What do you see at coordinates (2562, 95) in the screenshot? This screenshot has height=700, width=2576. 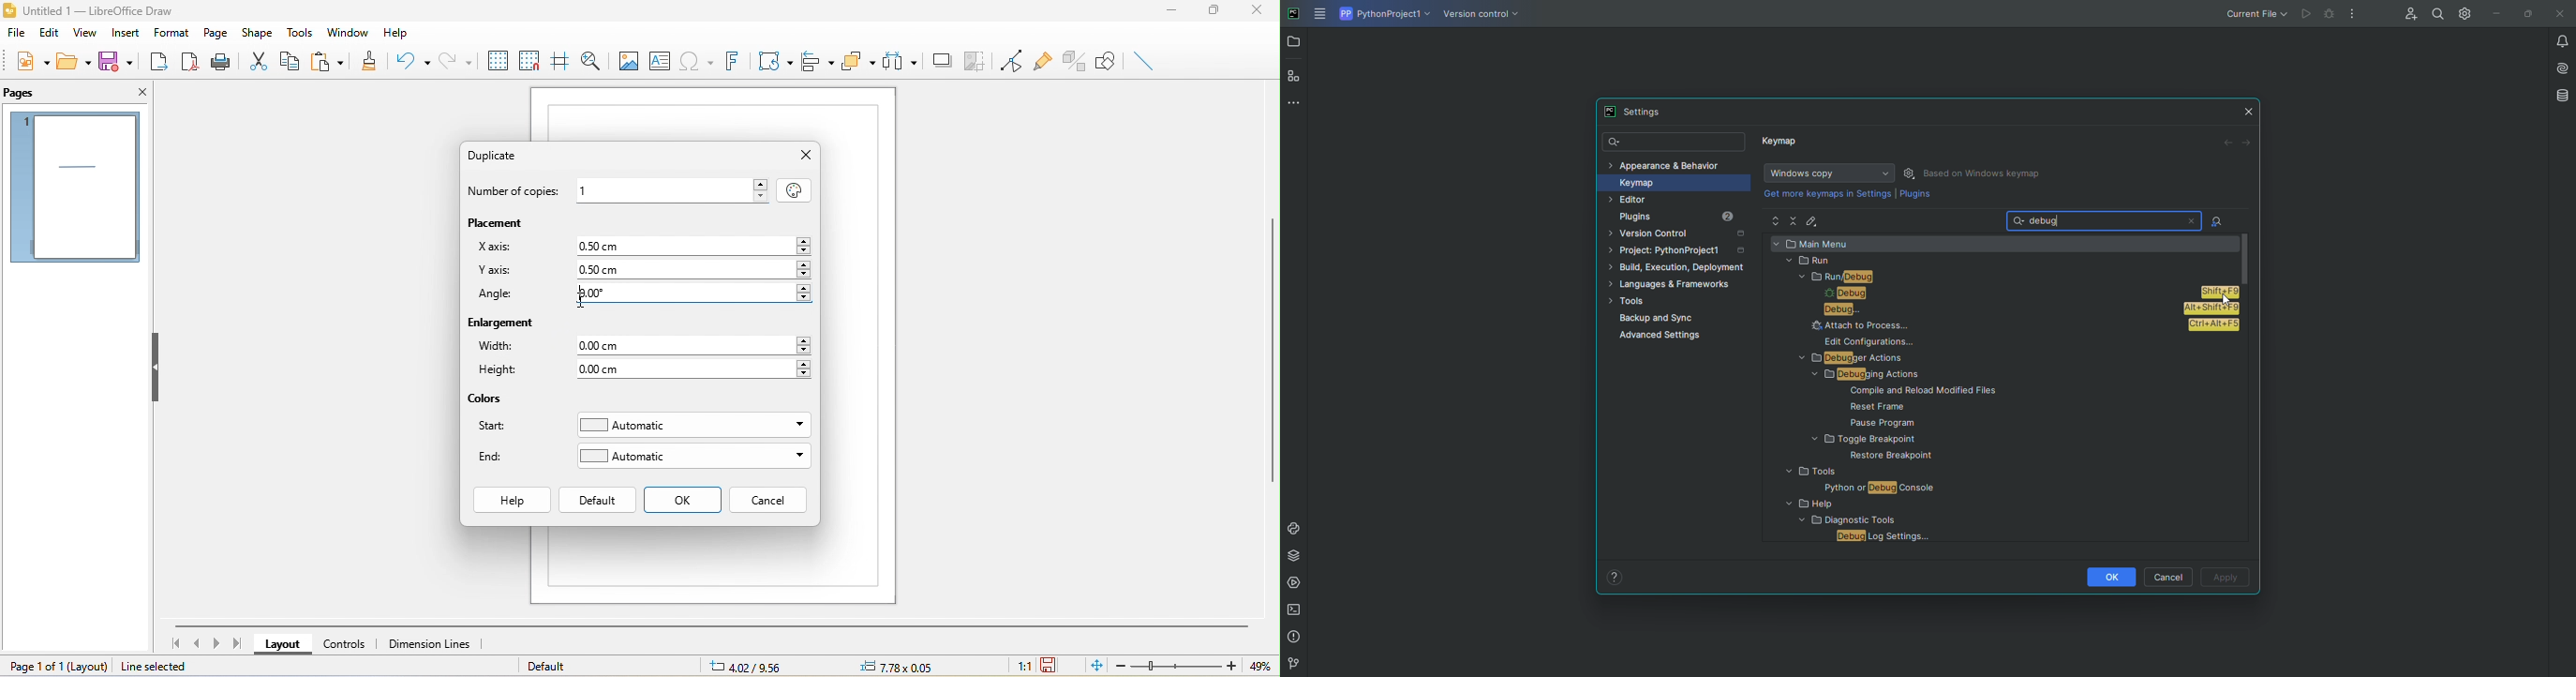 I see `Database` at bounding box center [2562, 95].